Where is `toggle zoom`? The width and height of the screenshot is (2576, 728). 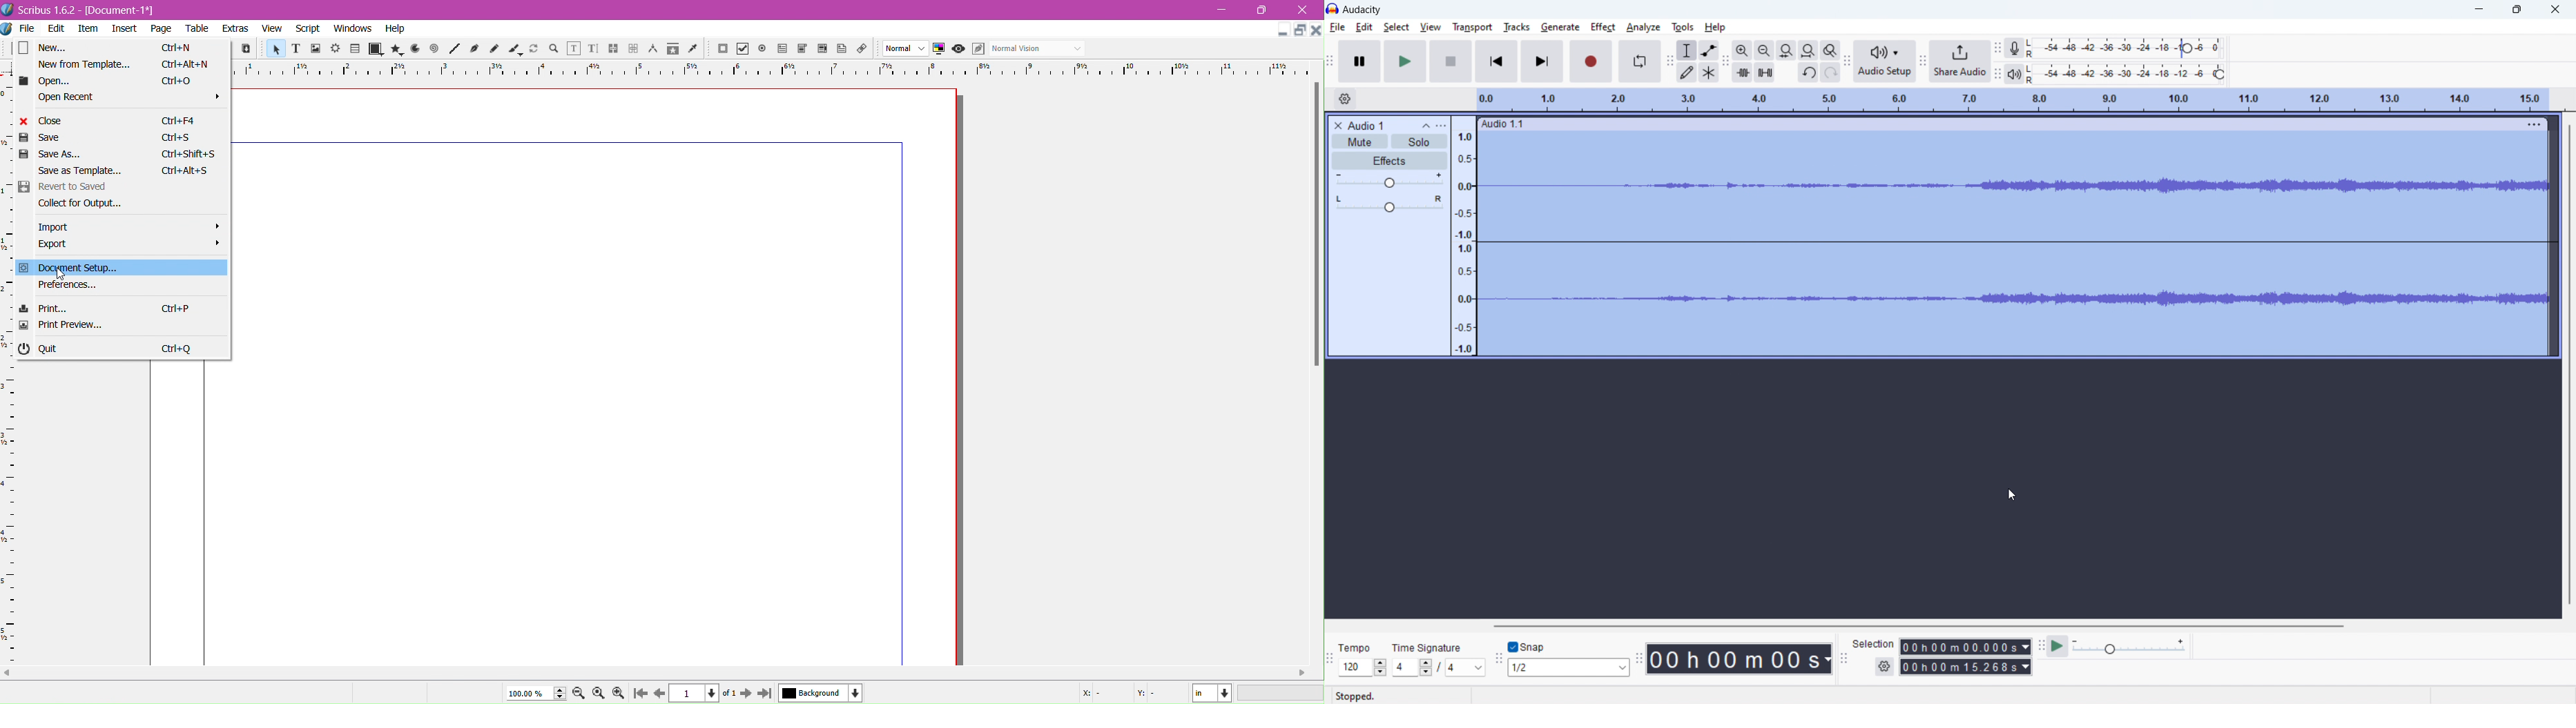 toggle zoom is located at coordinates (1830, 50).